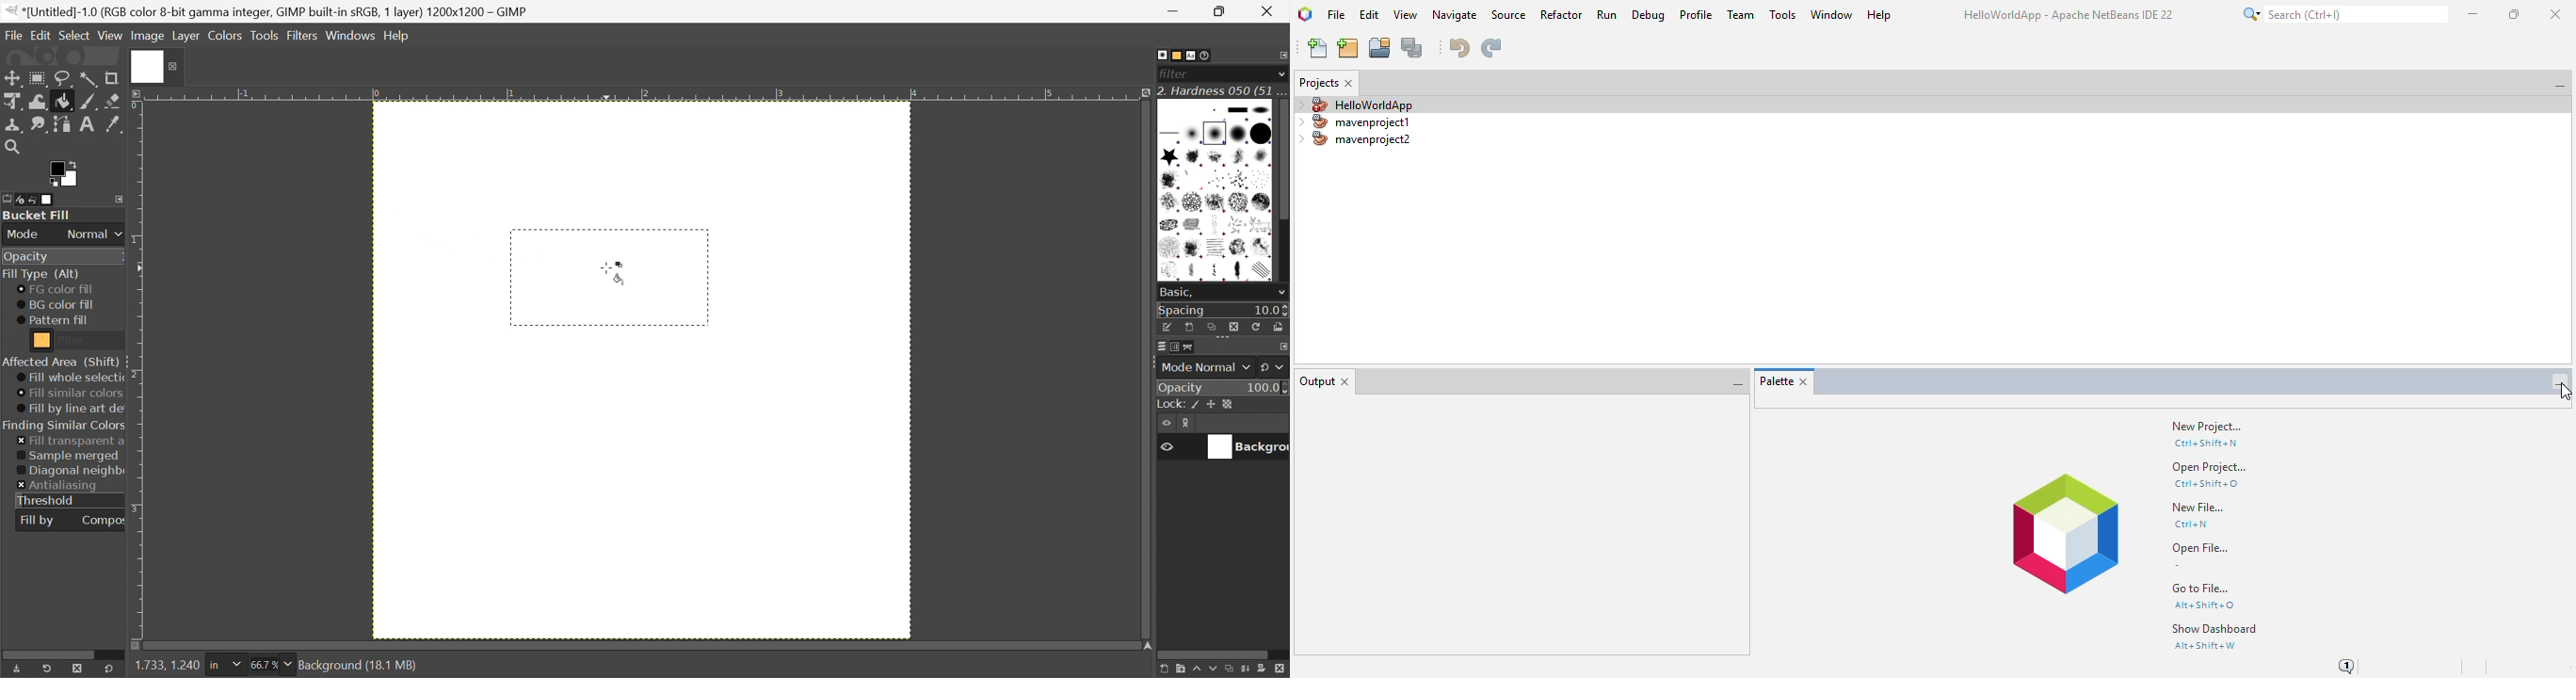  What do you see at coordinates (1172, 111) in the screenshot?
I see `Clipboard Image` at bounding box center [1172, 111].